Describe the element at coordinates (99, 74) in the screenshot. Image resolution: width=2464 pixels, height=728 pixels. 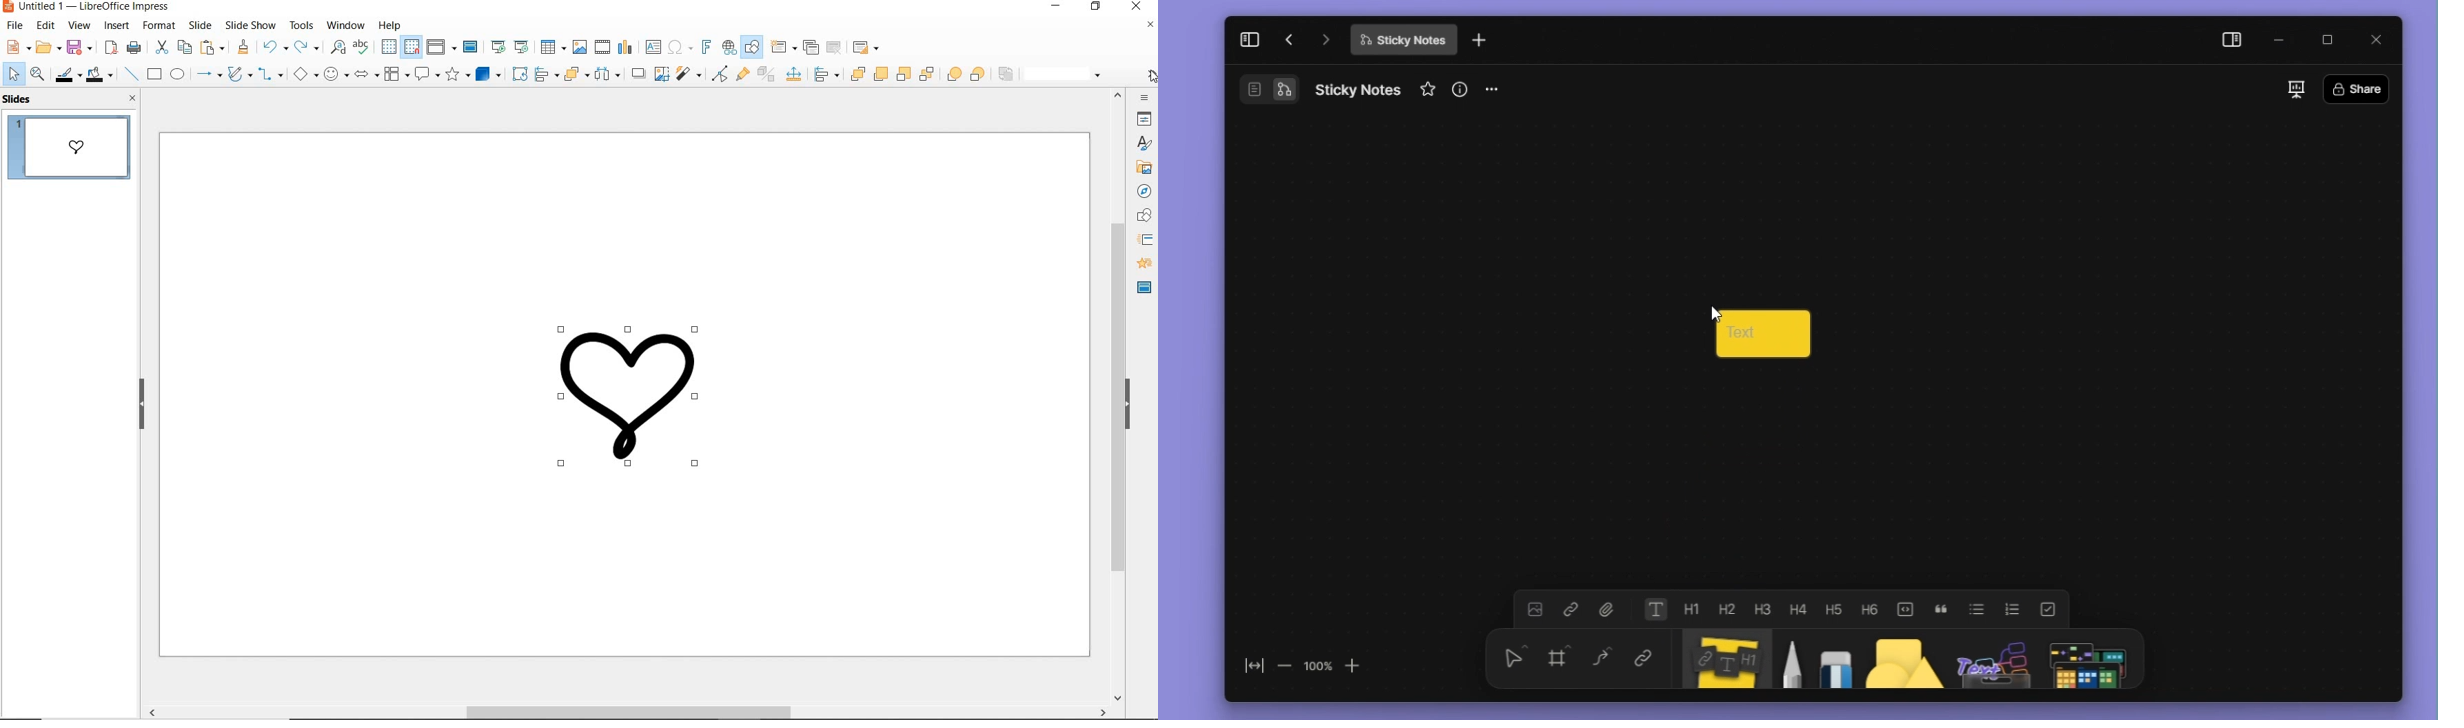
I see `fill color` at that location.